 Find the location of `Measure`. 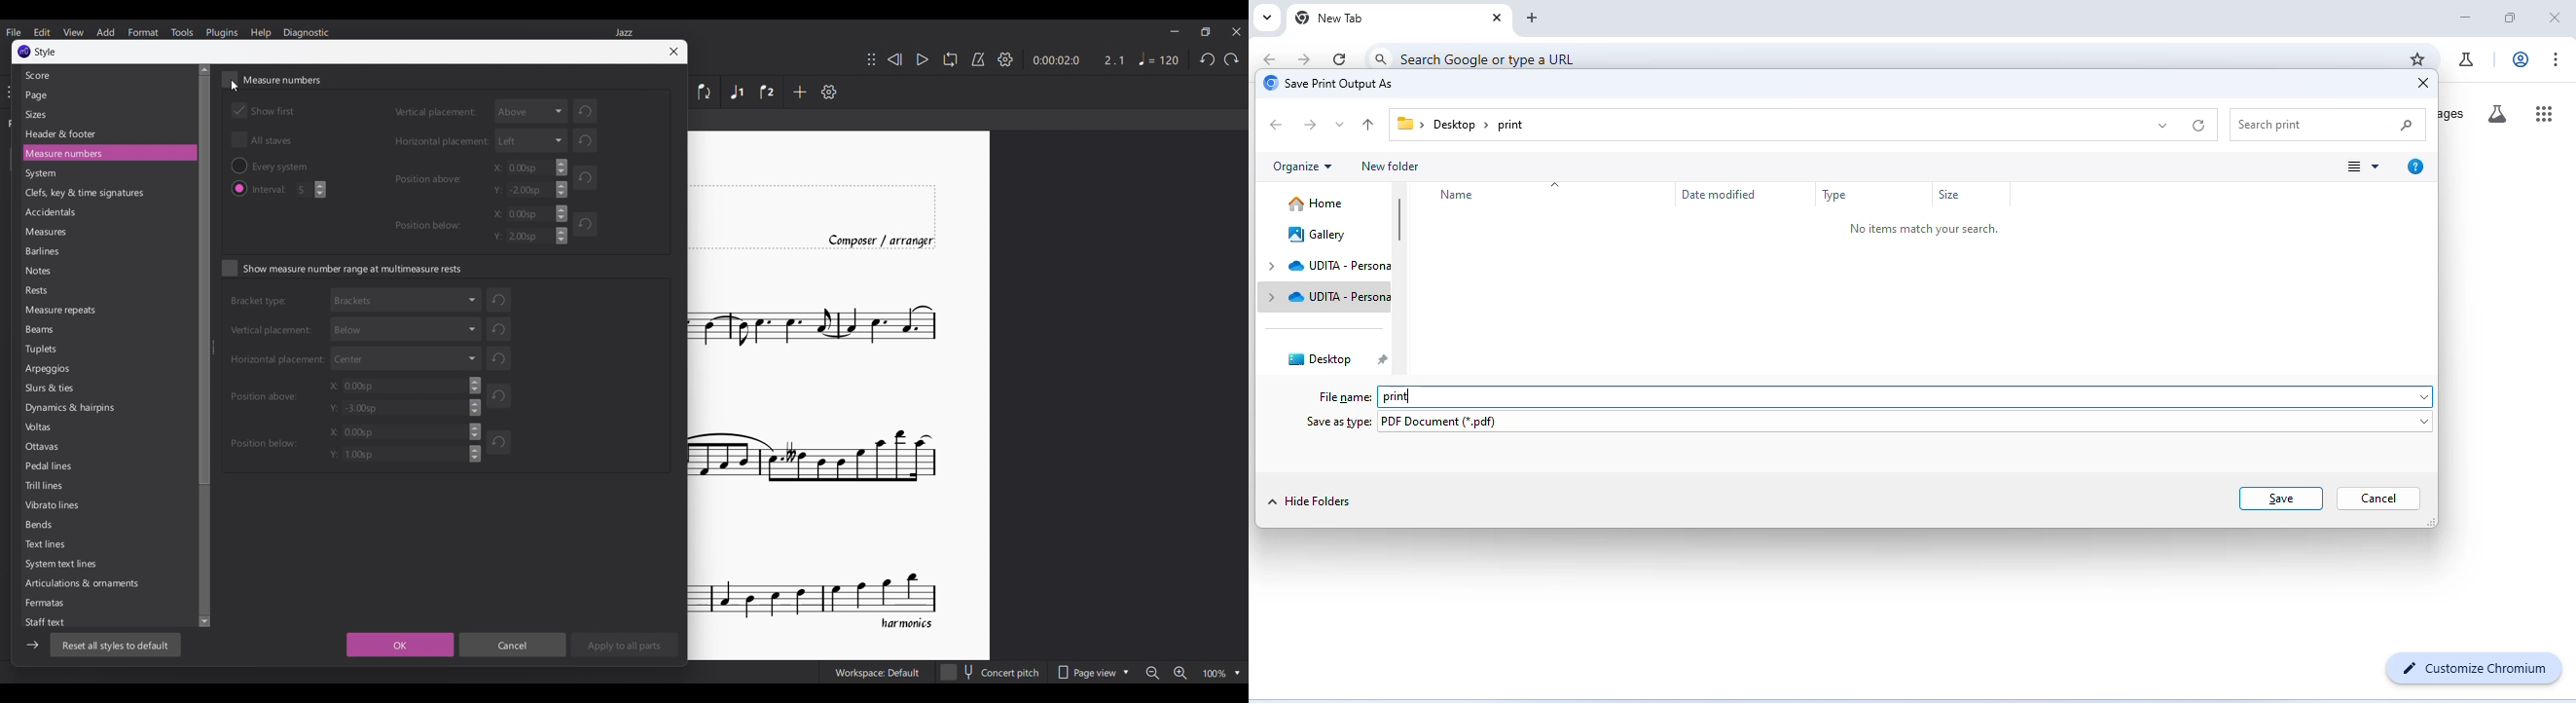

Measure is located at coordinates (92, 153).